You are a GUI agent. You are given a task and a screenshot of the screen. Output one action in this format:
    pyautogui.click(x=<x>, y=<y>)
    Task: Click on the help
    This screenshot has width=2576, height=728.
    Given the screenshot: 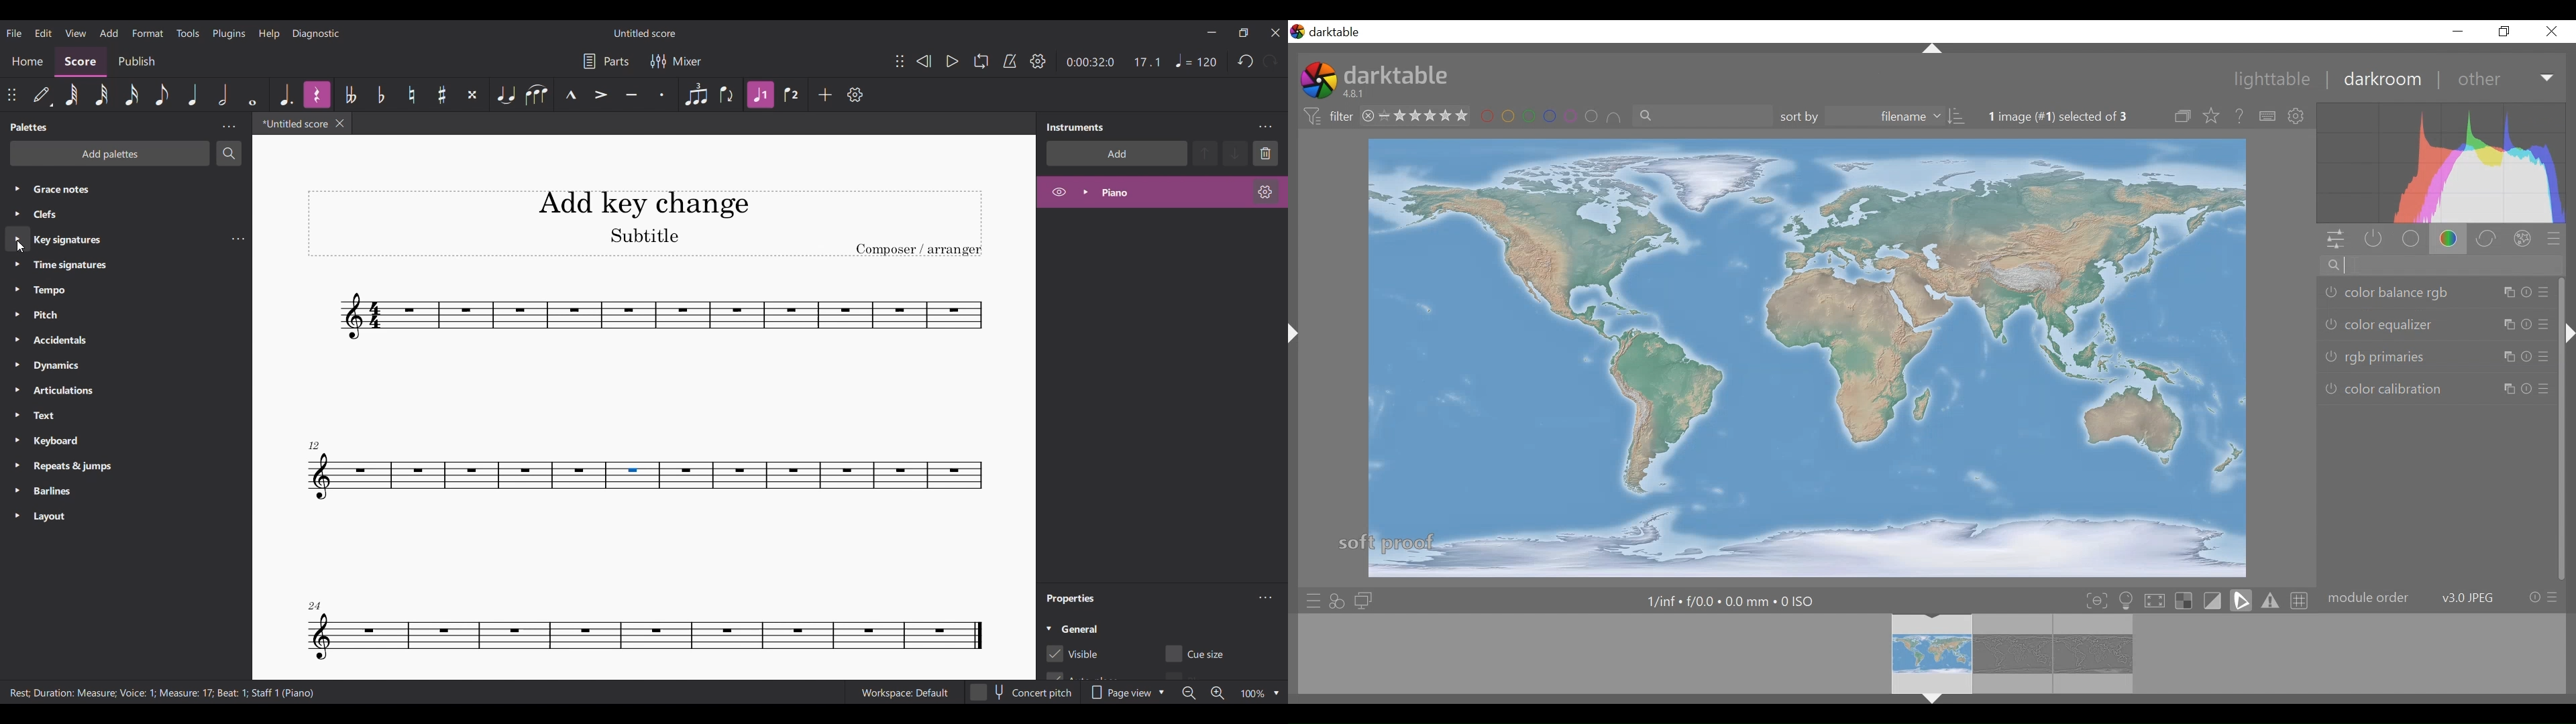 What is the action you would take?
    pyautogui.click(x=2239, y=116)
    